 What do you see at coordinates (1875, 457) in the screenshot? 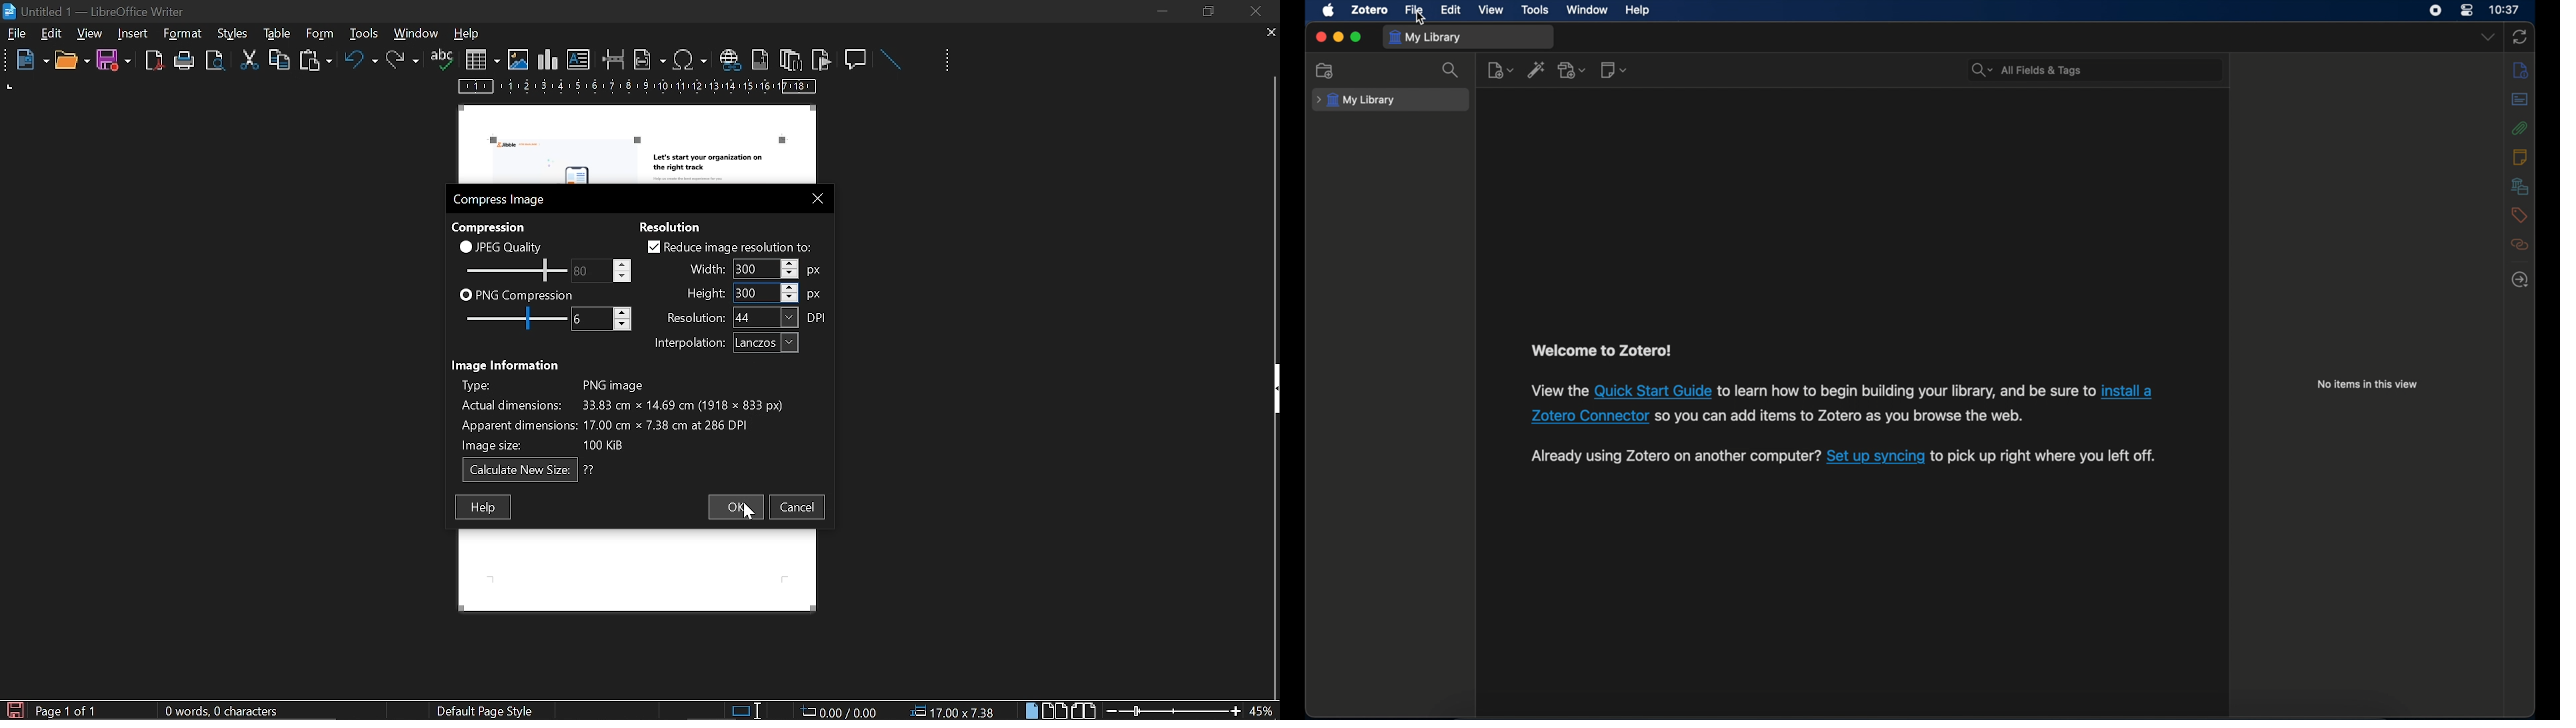
I see `software sync link` at bounding box center [1875, 457].